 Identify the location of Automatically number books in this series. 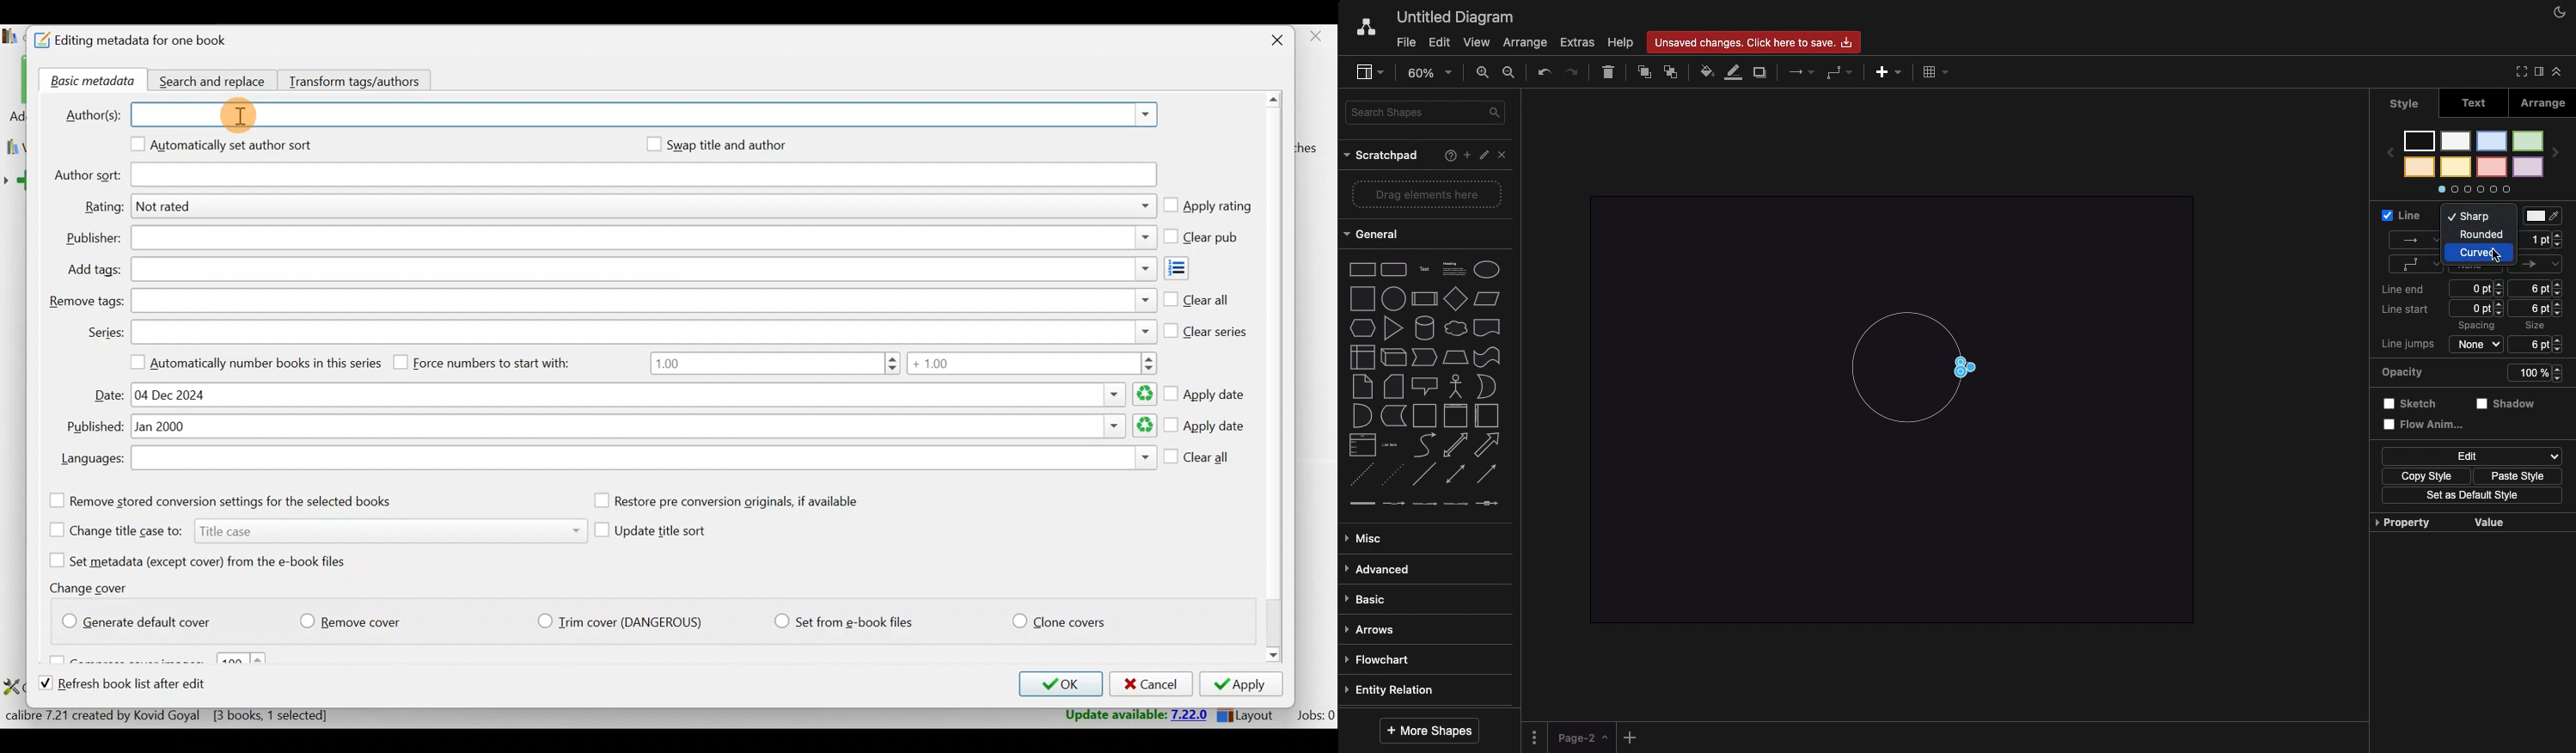
(250, 361).